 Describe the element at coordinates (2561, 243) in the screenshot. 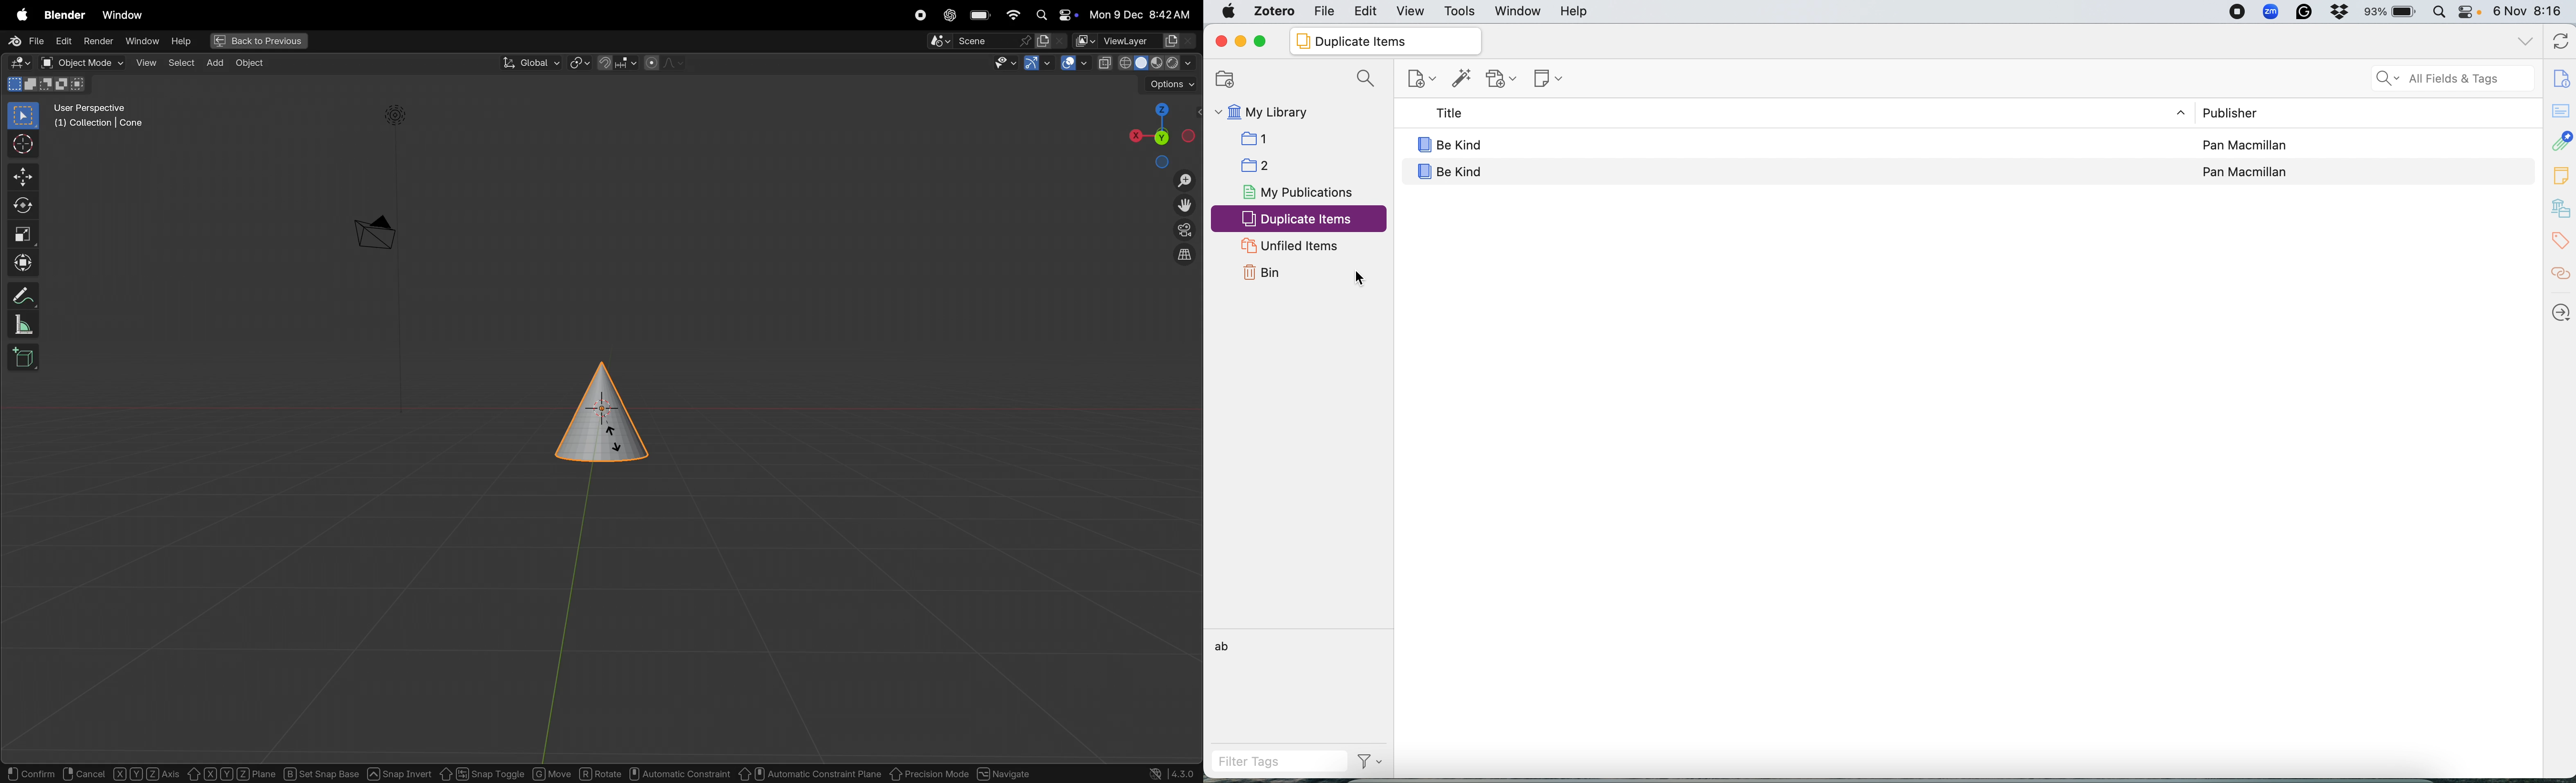

I see `tags` at that location.